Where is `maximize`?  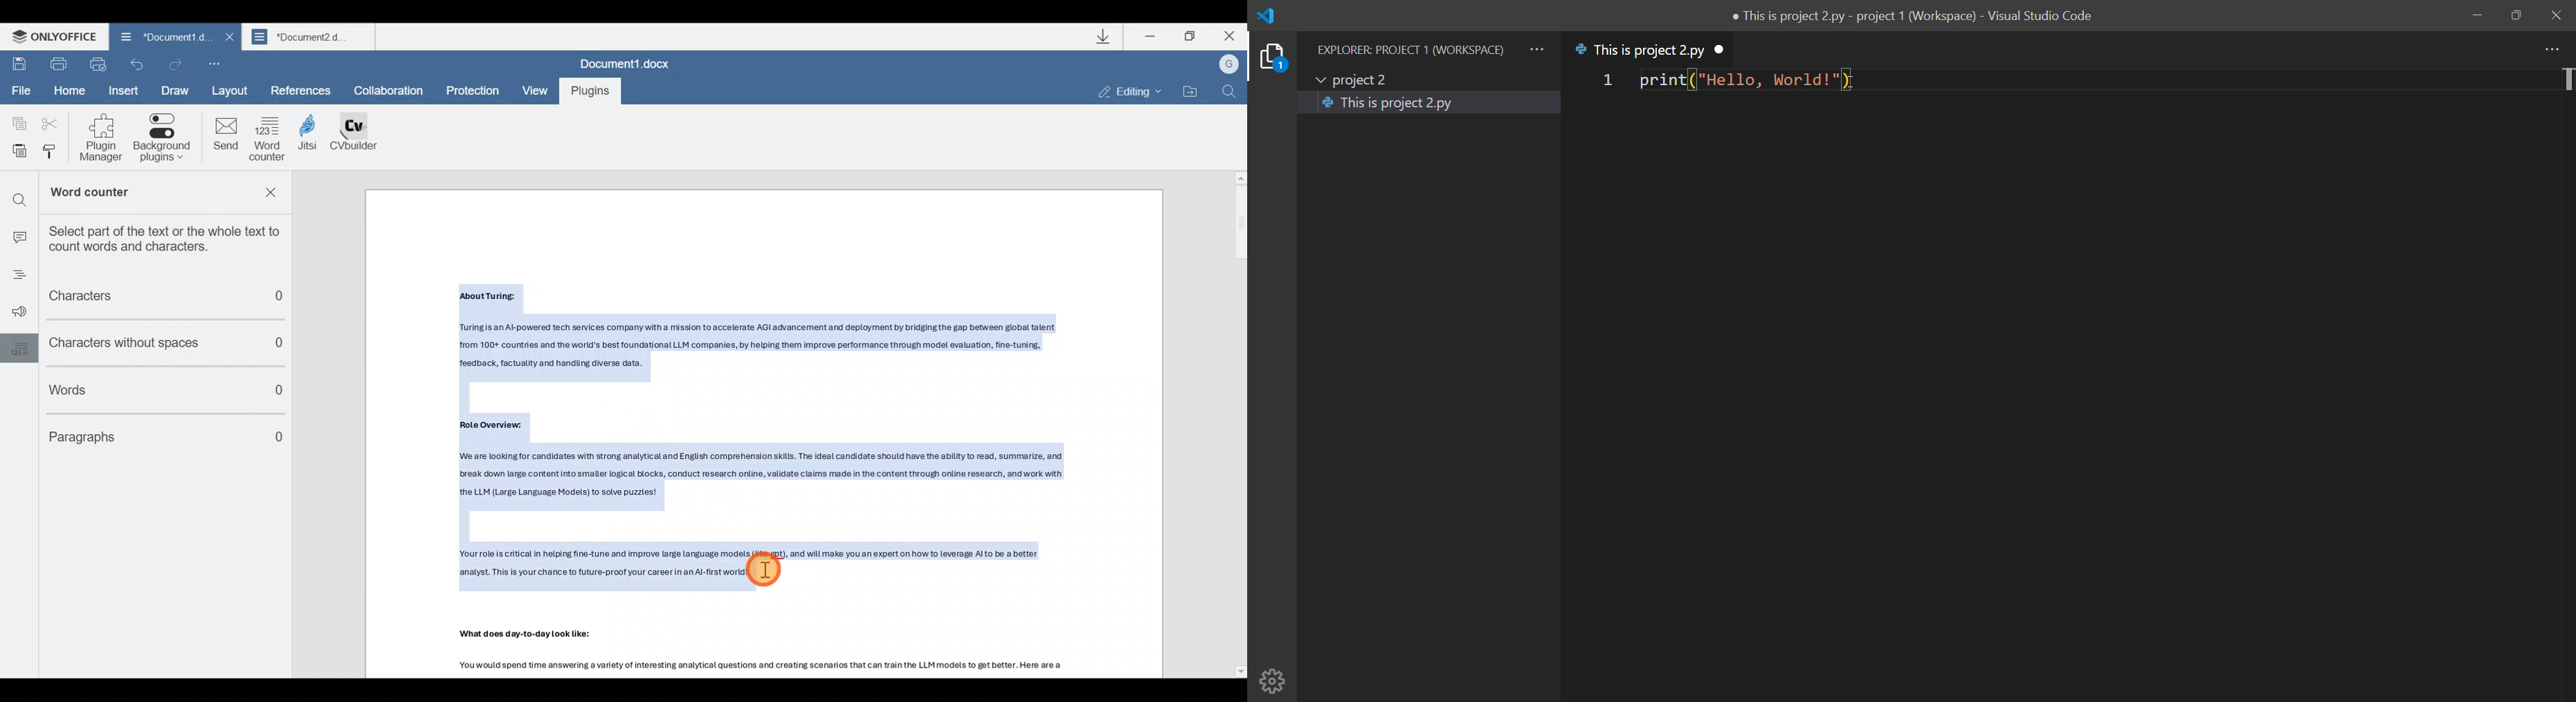
maximize is located at coordinates (2516, 15).